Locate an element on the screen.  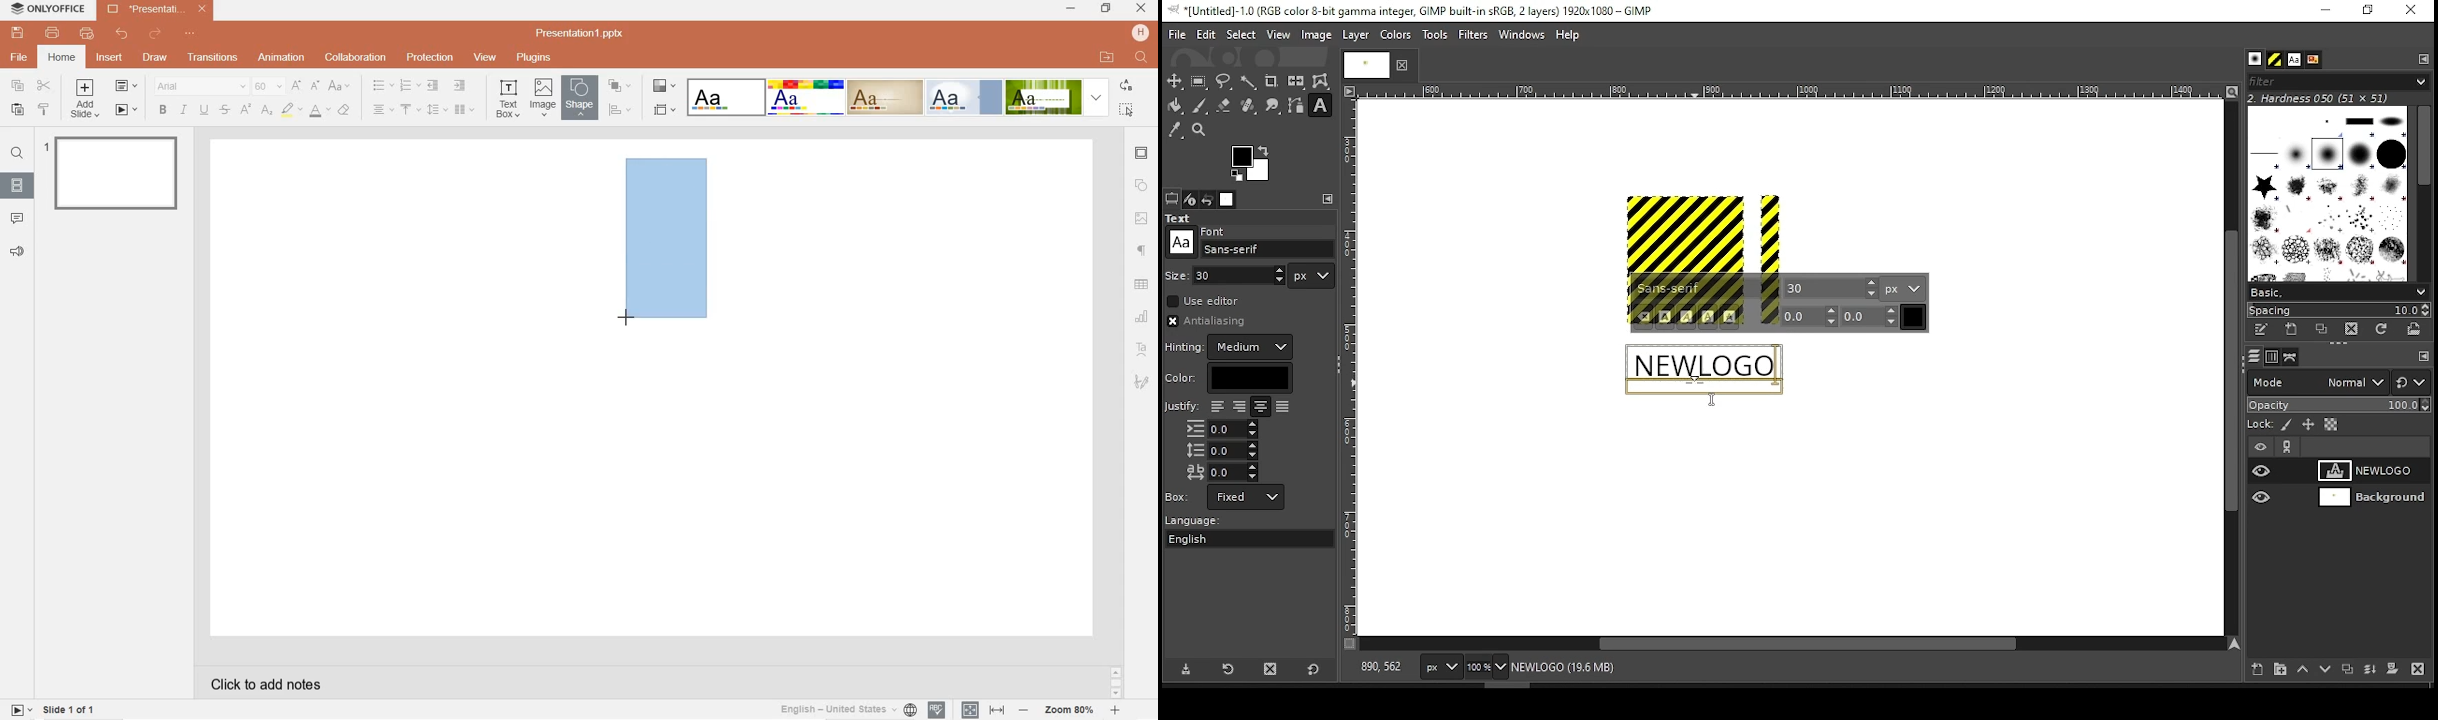
feedback & support is located at coordinates (17, 252).